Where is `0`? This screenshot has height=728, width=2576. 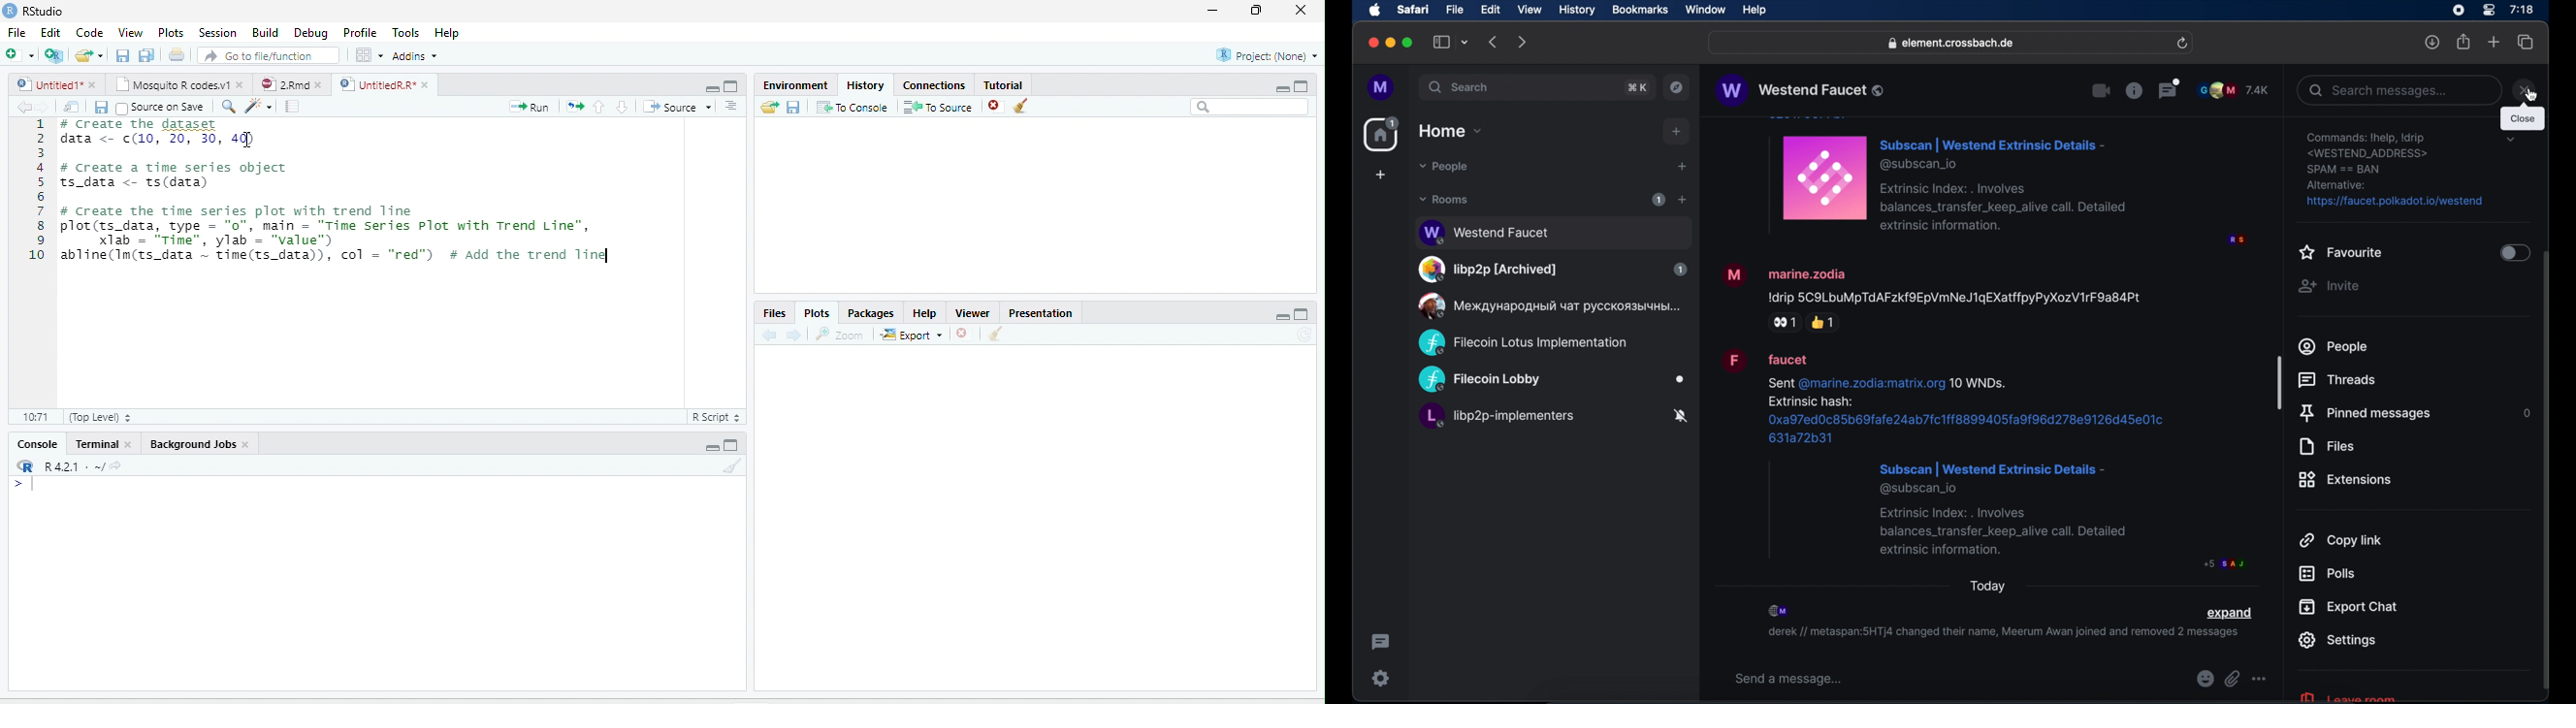 0 is located at coordinates (2525, 413).